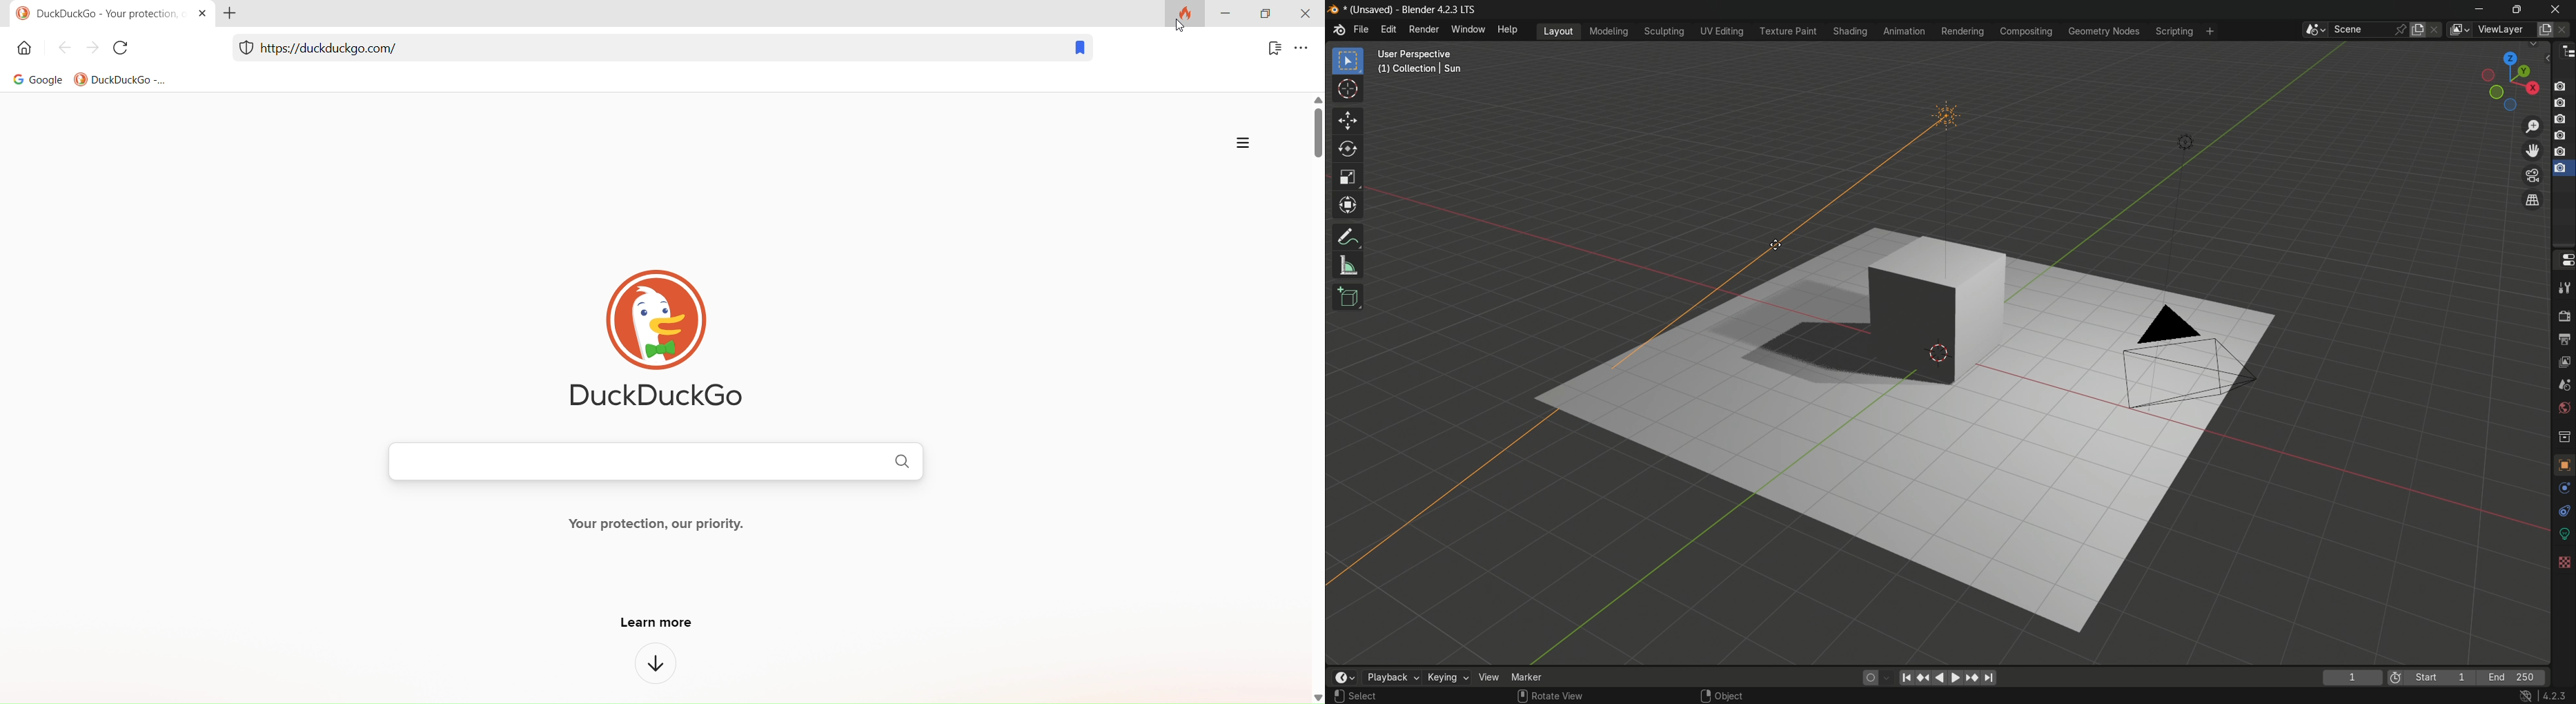 Image resolution: width=2576 pixels, height=728 pixels. I want to click on move, so click(1349, 122).